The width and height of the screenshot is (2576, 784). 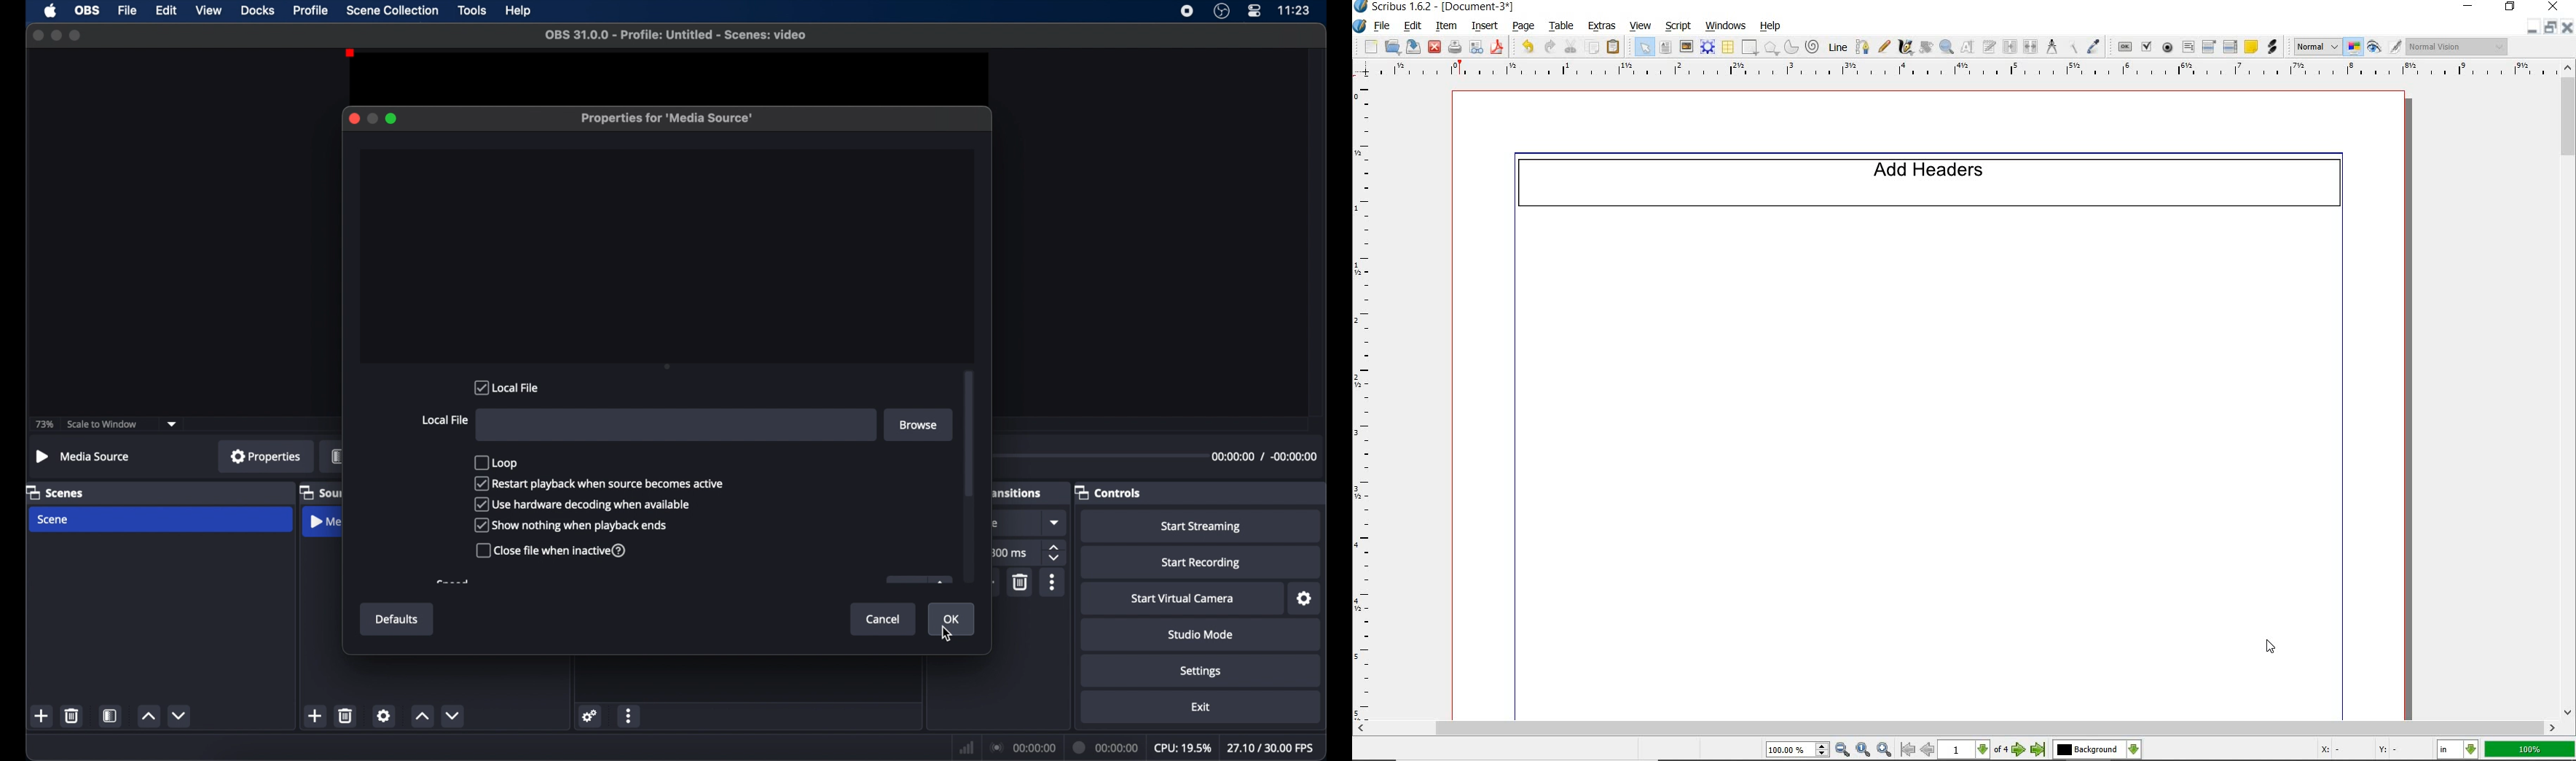 I want to click on go to next page, so click(x=2021, y=750).